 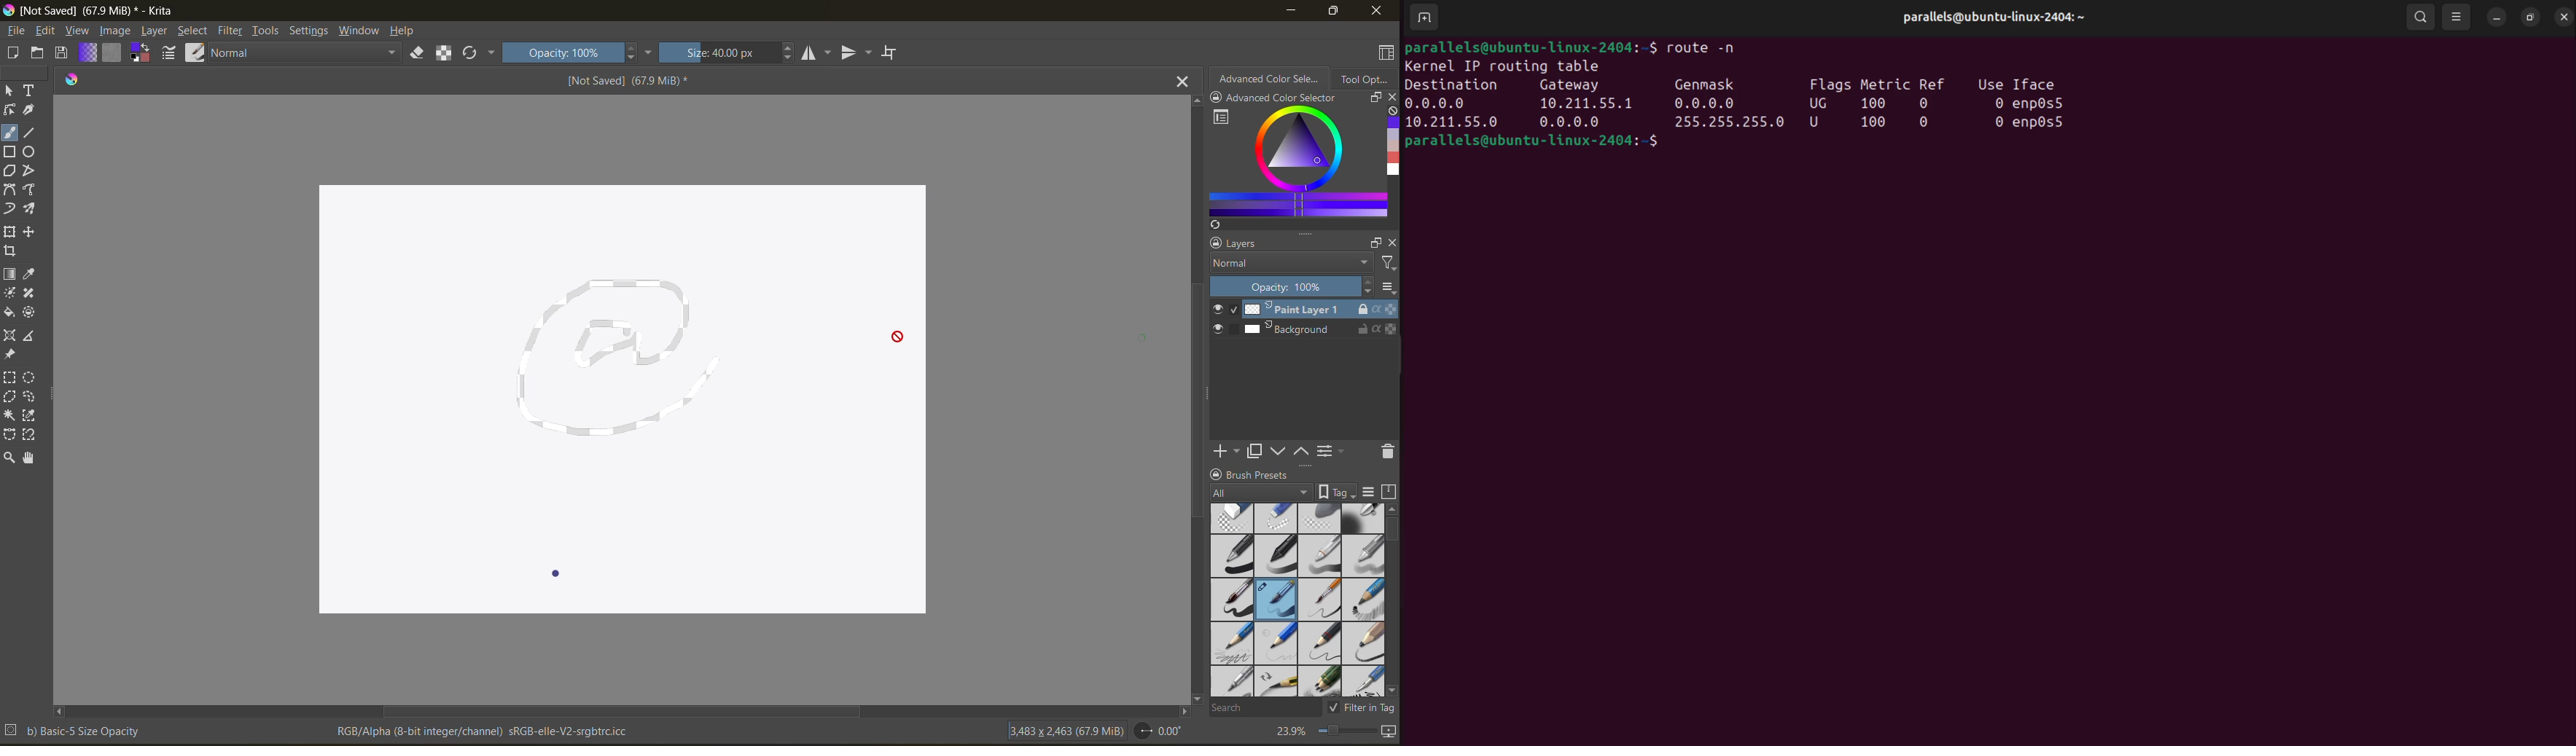 What do you see at coordinates (30, 377) in the screenshot?
I see `elliptical selection tool` at bounding box center [30, 377].